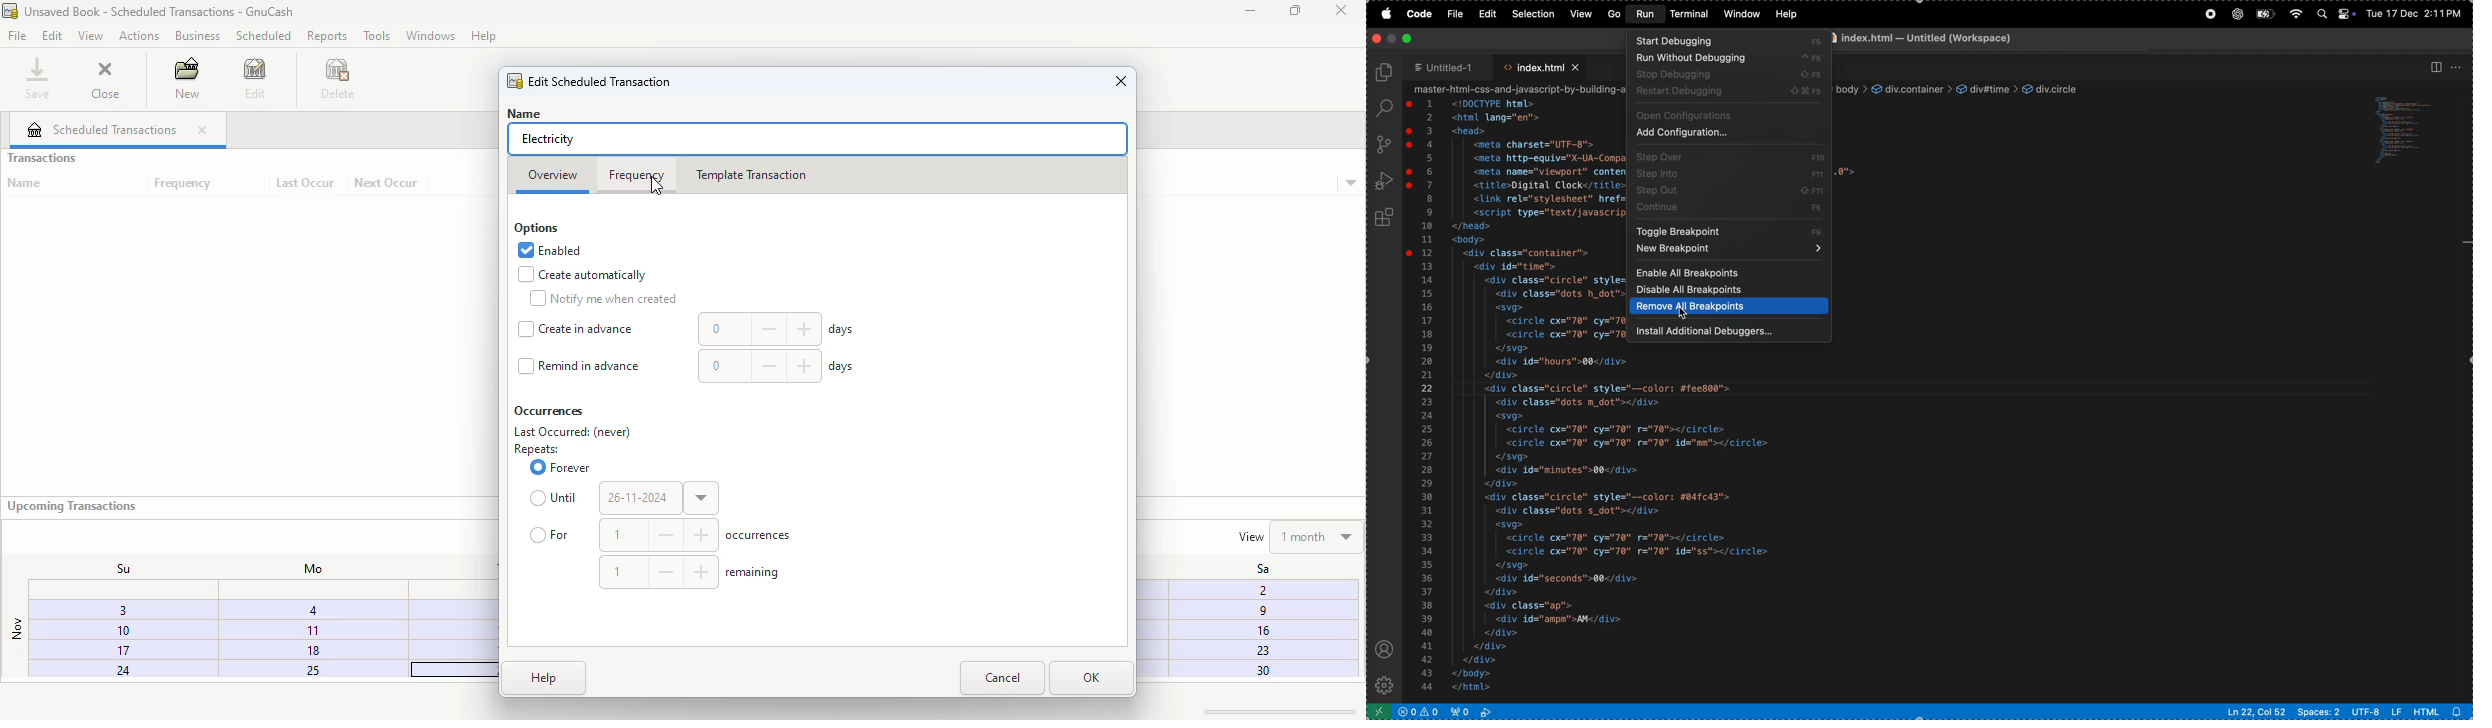  What do you see at coordinates (2318, 711) in the screenshot?
I see `spaces 2` at bounding box center [2318, 711].